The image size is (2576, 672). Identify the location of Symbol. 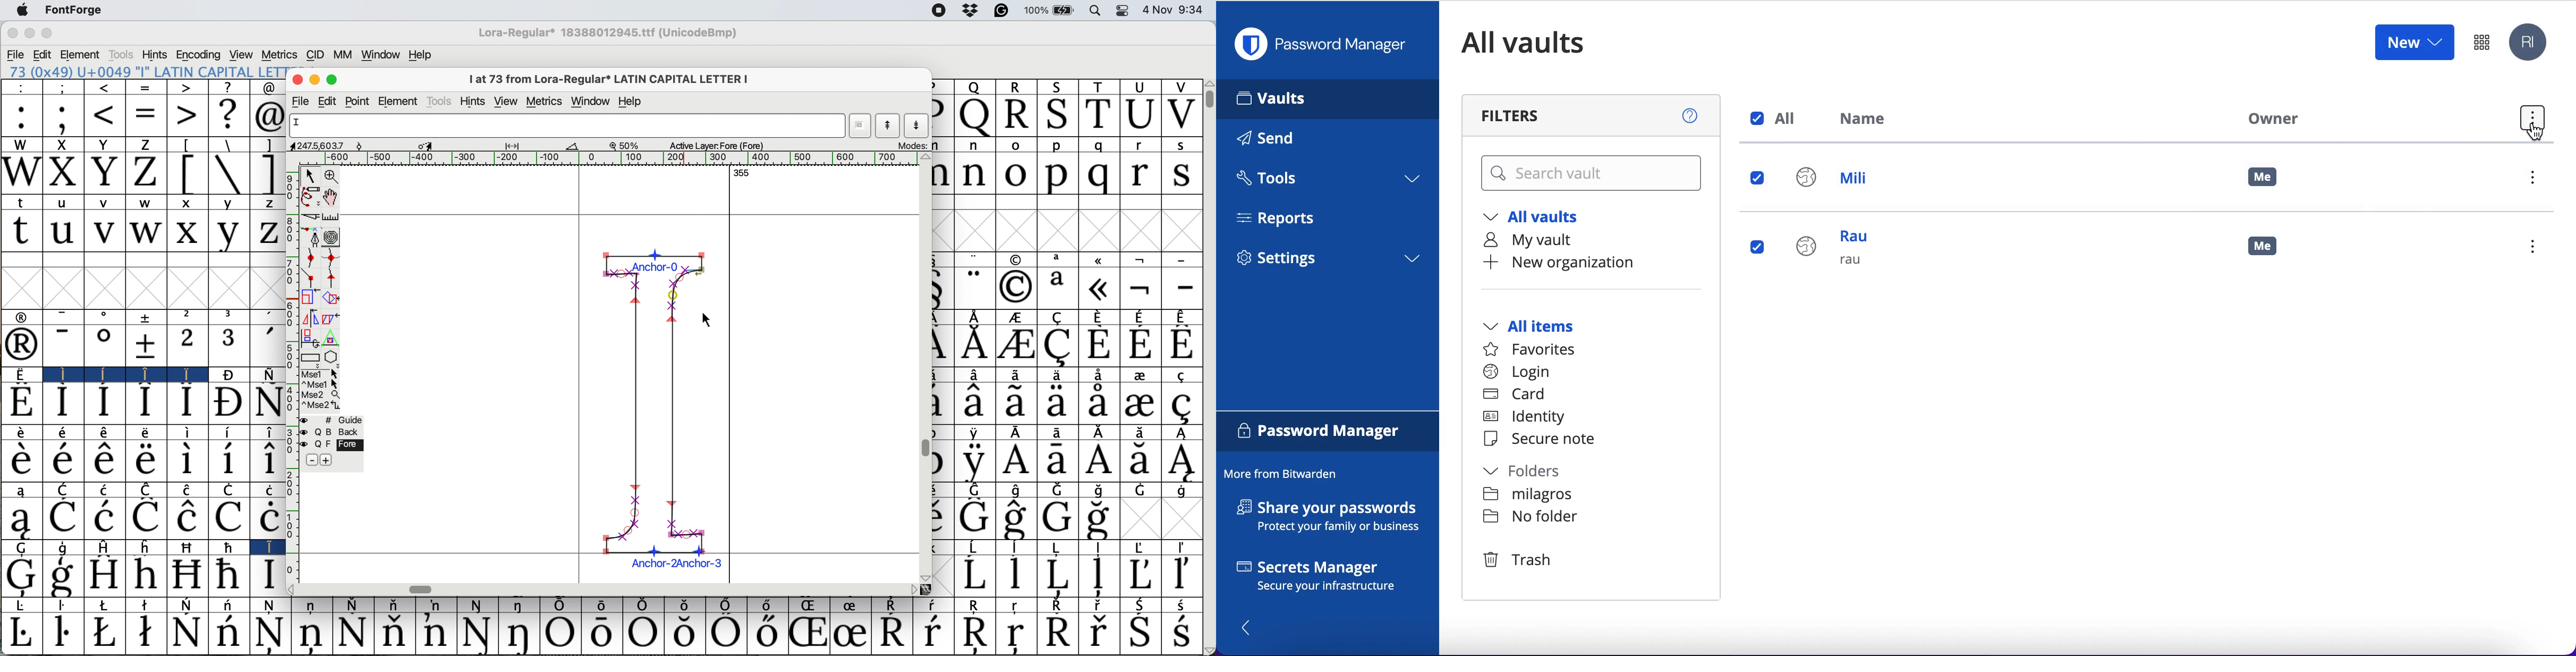
(1018, 636).